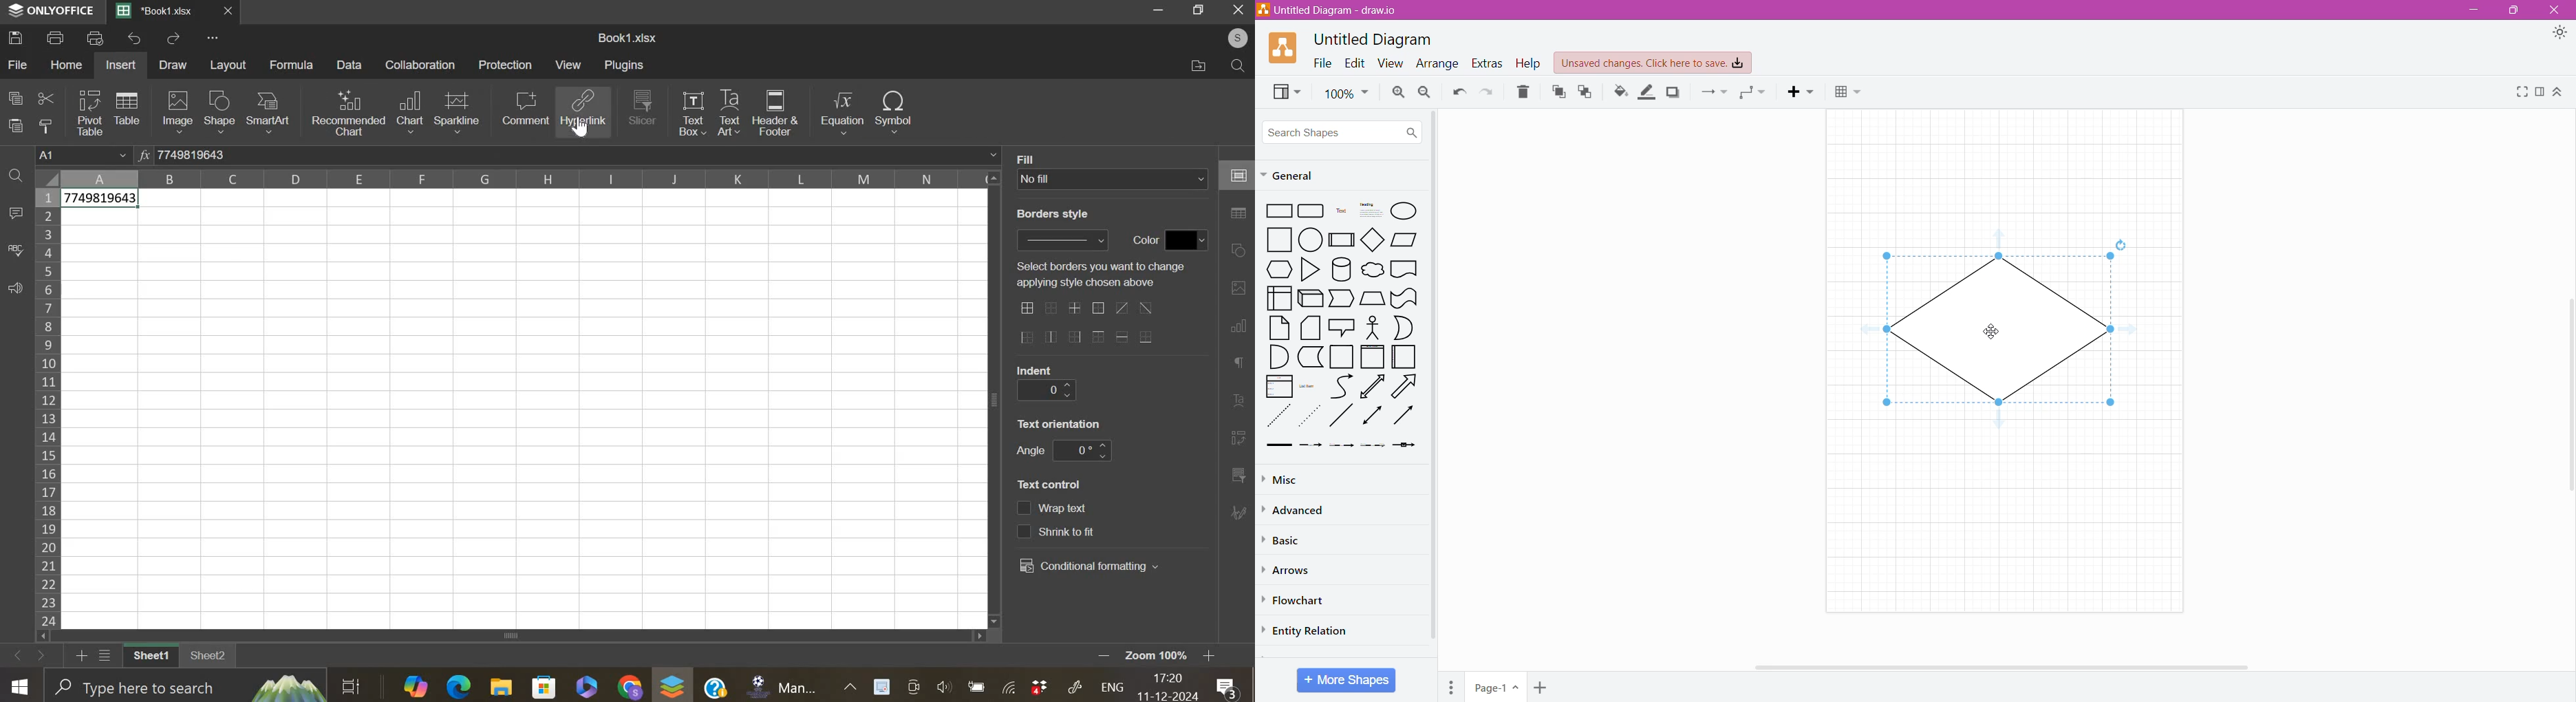 Image resolution: width=2576 pixels, height=728 pixels. What do you see at coordinates (16, 37) in the screenshot?
I see `save` at bounding box center [16, 37].